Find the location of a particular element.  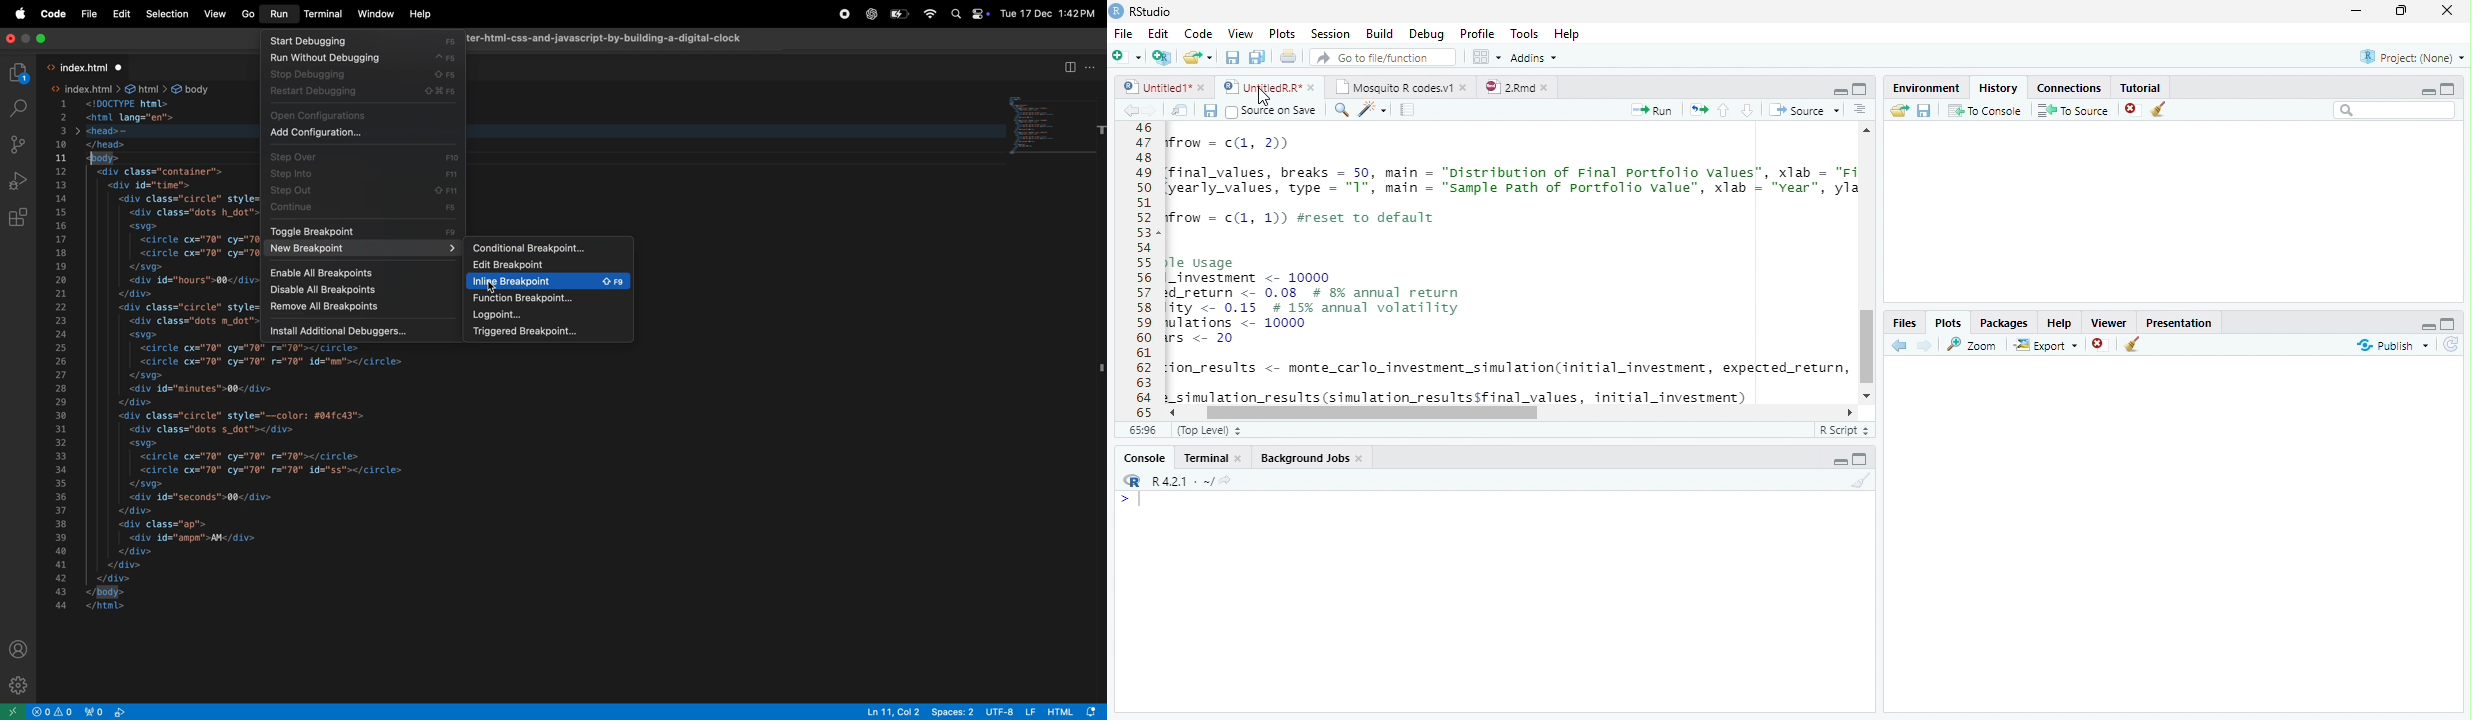

settings is located at coordinates (16, 684).